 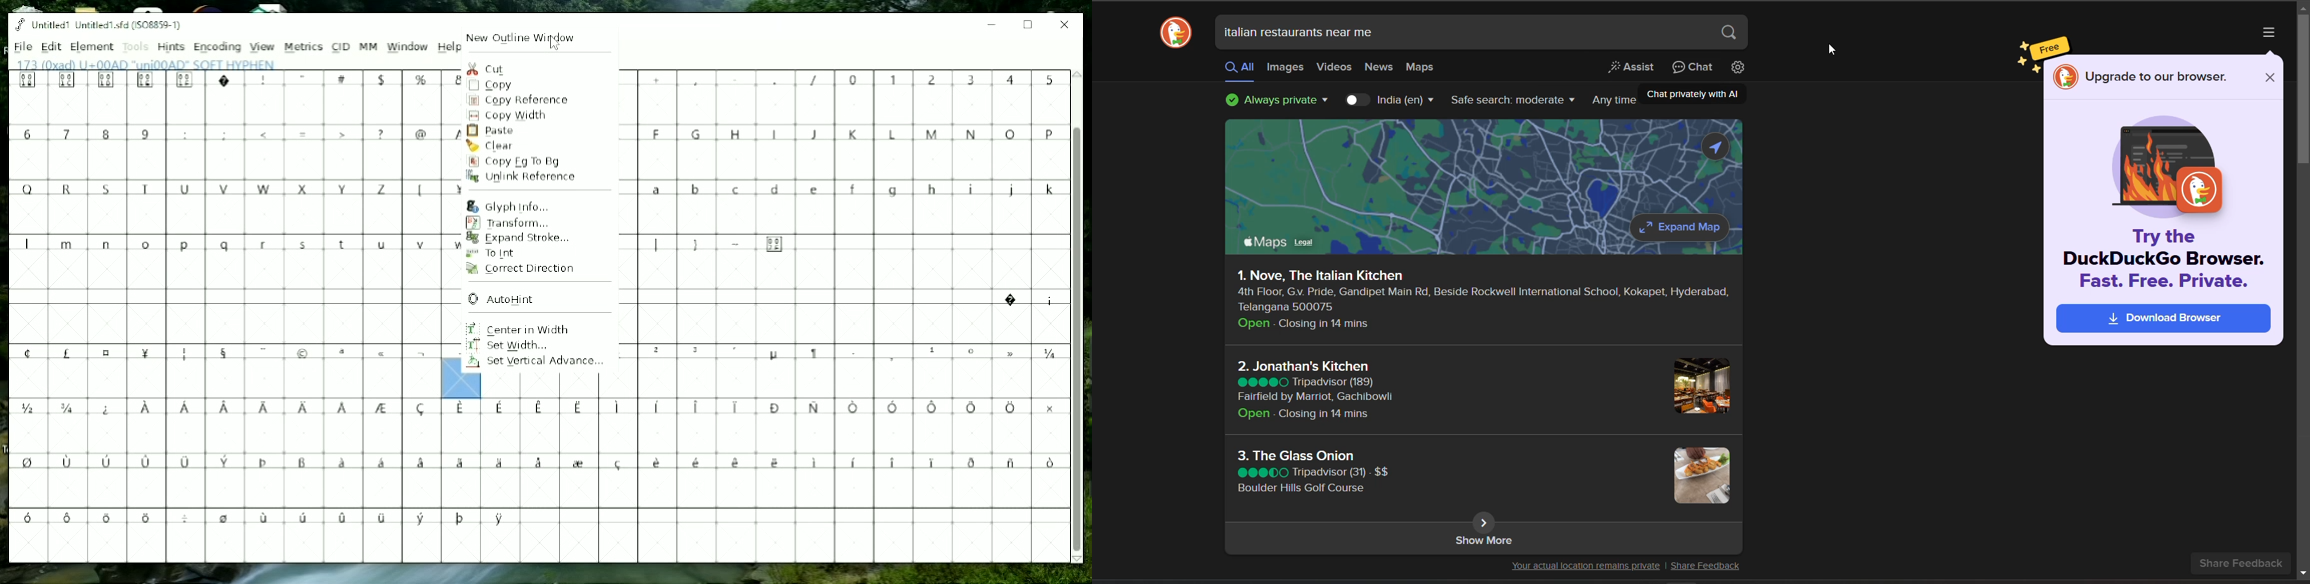 I want to click on upgrade duckduckgo logo, so click(x=2167, y=168).